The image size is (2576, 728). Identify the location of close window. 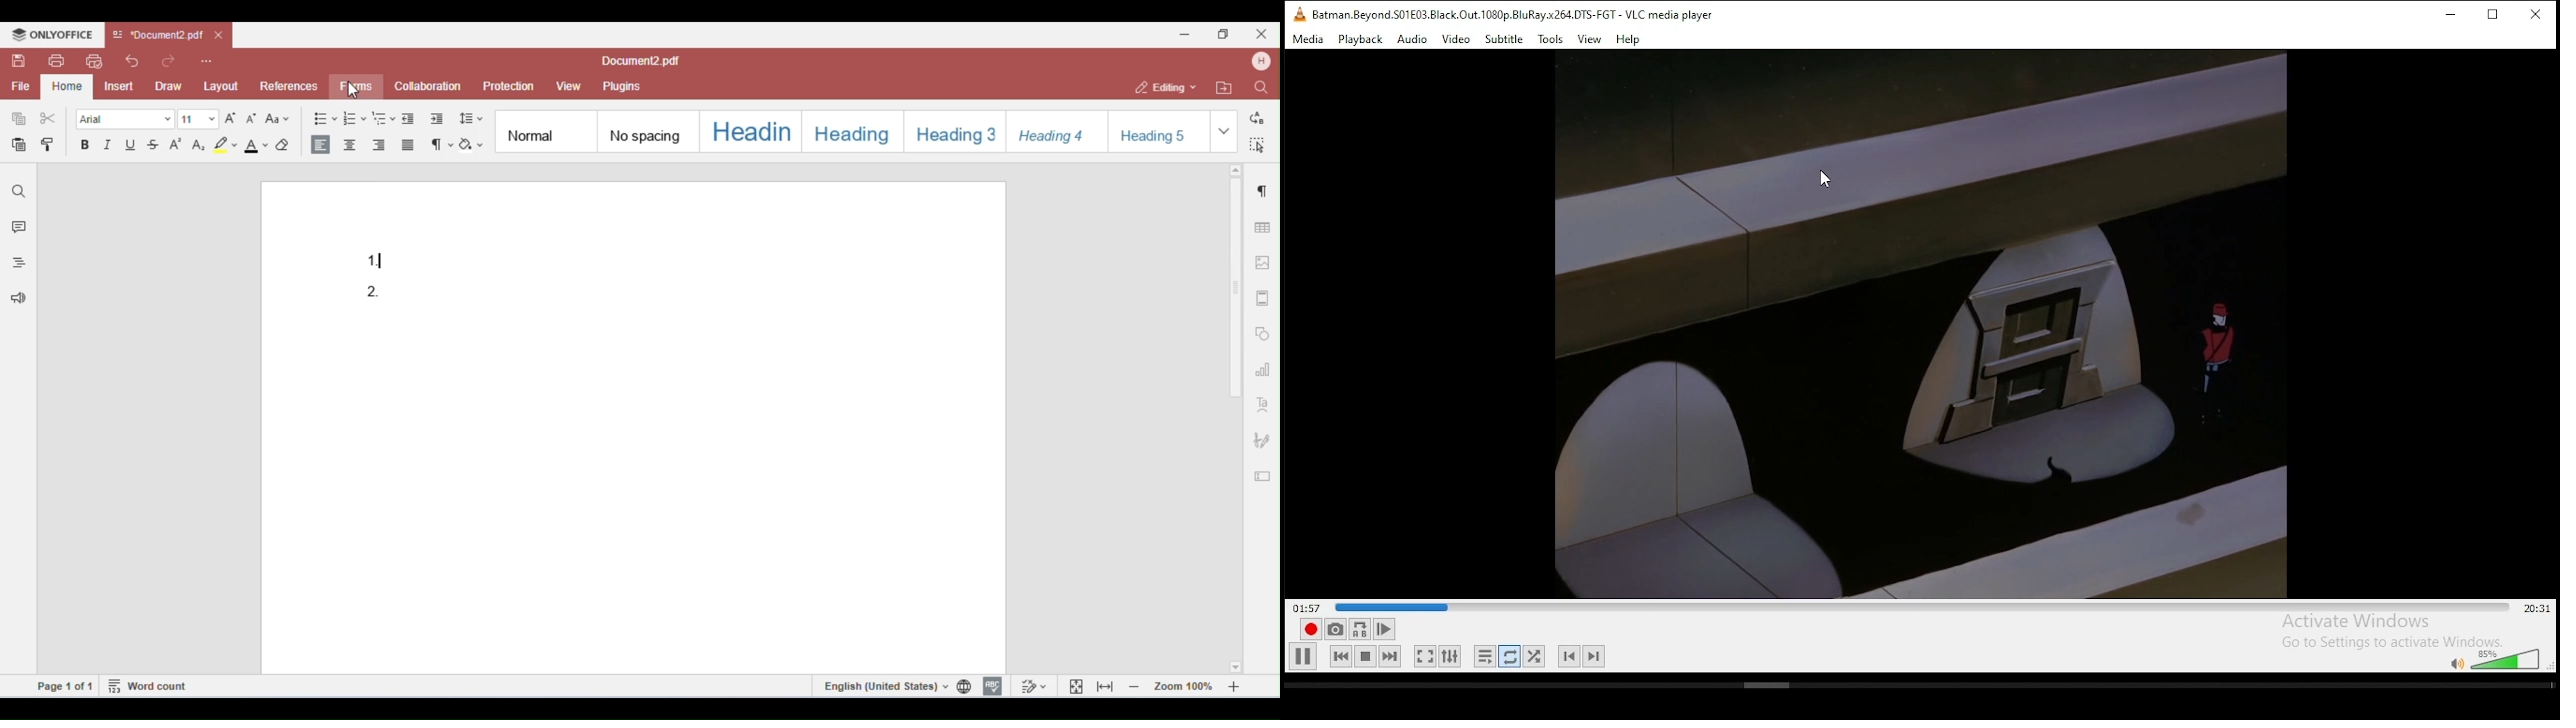
(2536, 13).